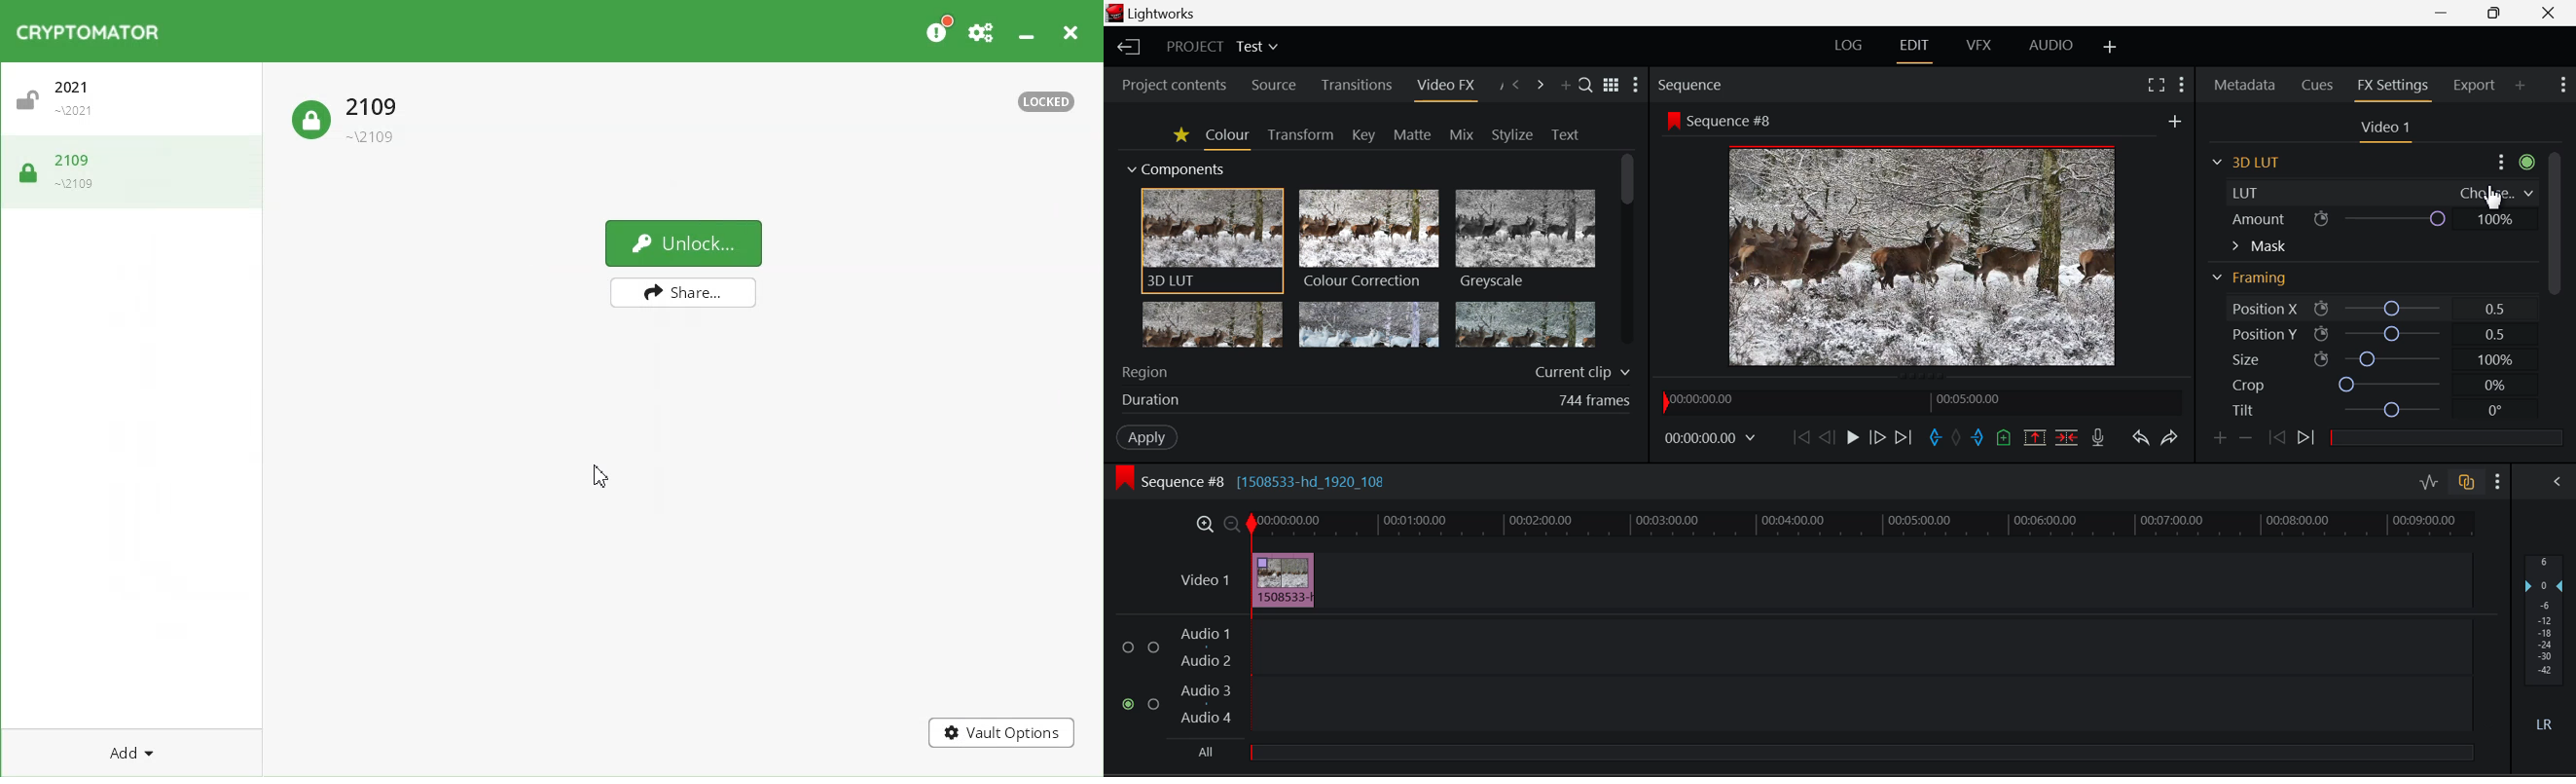 This screenshot has height=784, width=2576. I want to click on Sequence Editing Section, so click(1257, 482).